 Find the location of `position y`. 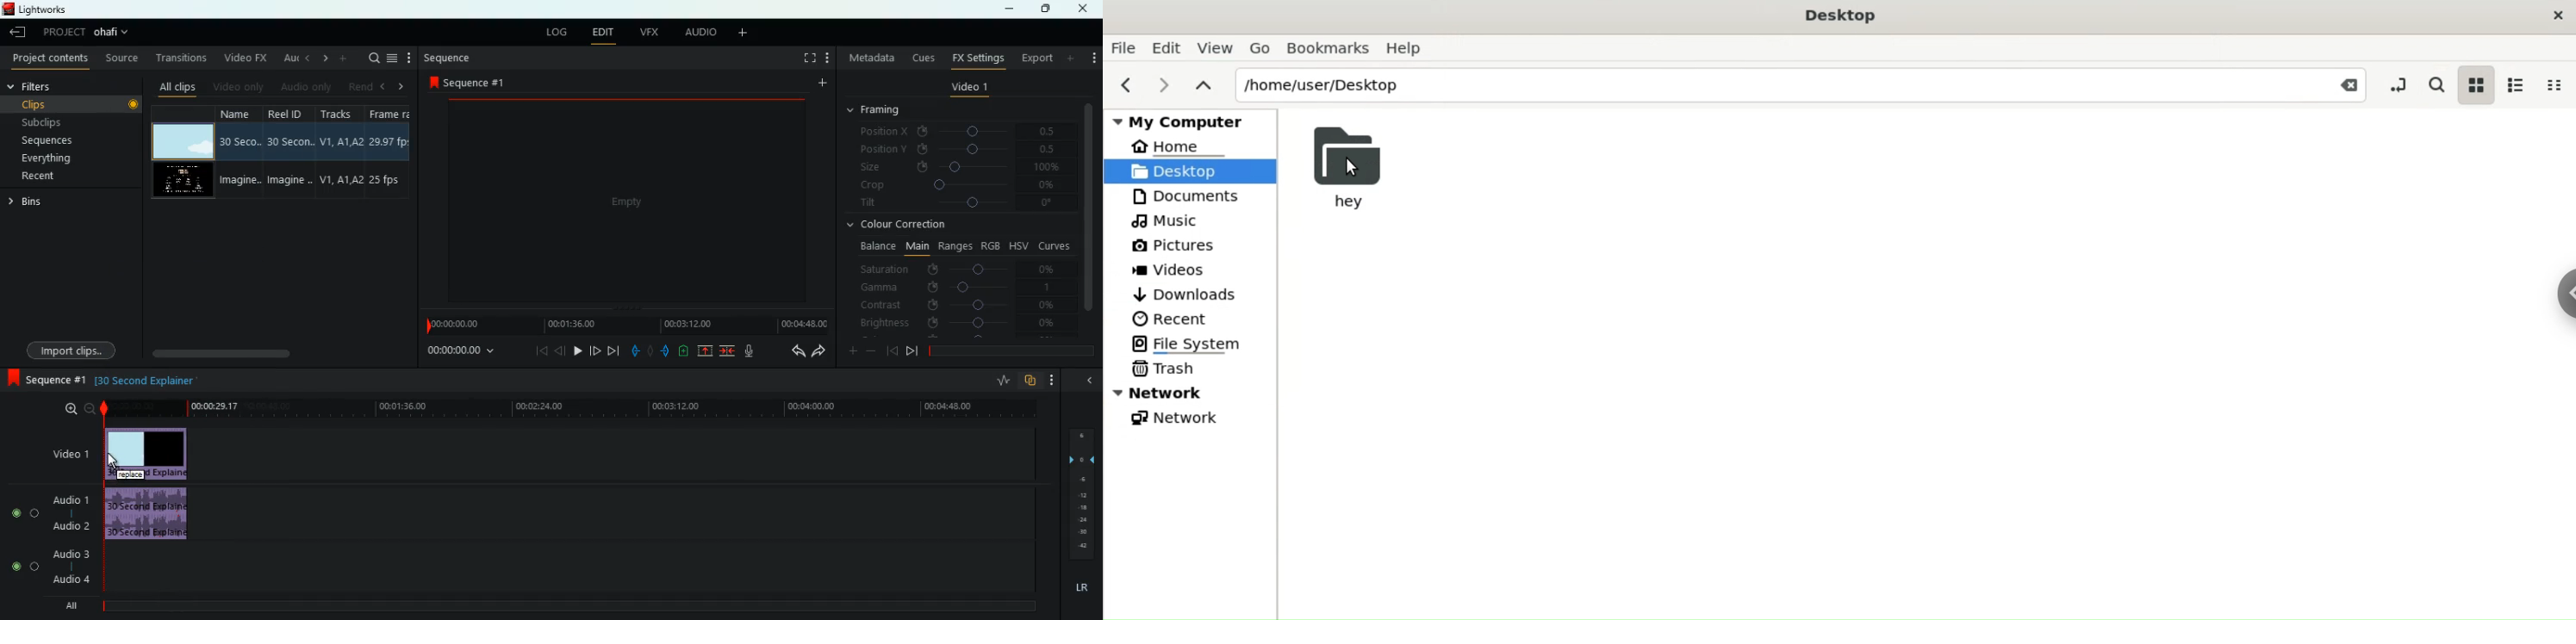

position y is located at coordinates (962, 148).